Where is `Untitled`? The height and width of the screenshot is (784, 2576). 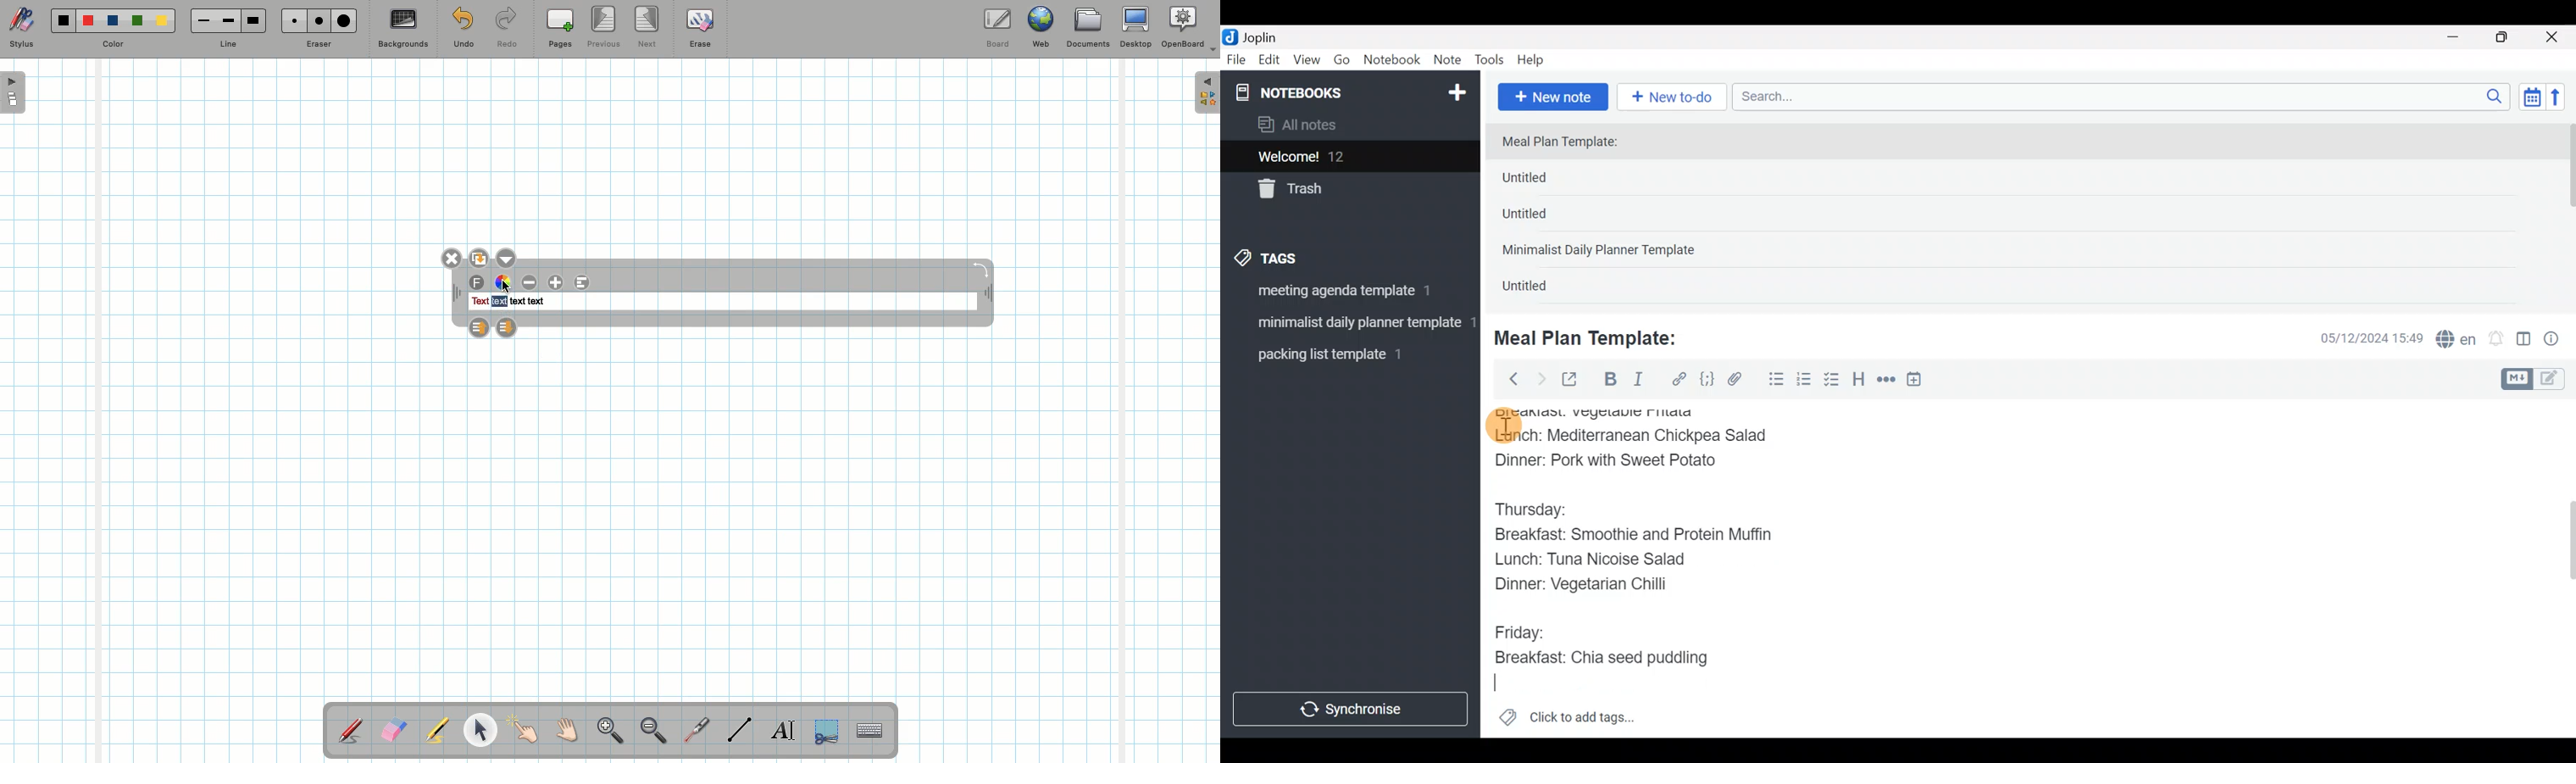
Untitled is located at coordinates (1548, 181).